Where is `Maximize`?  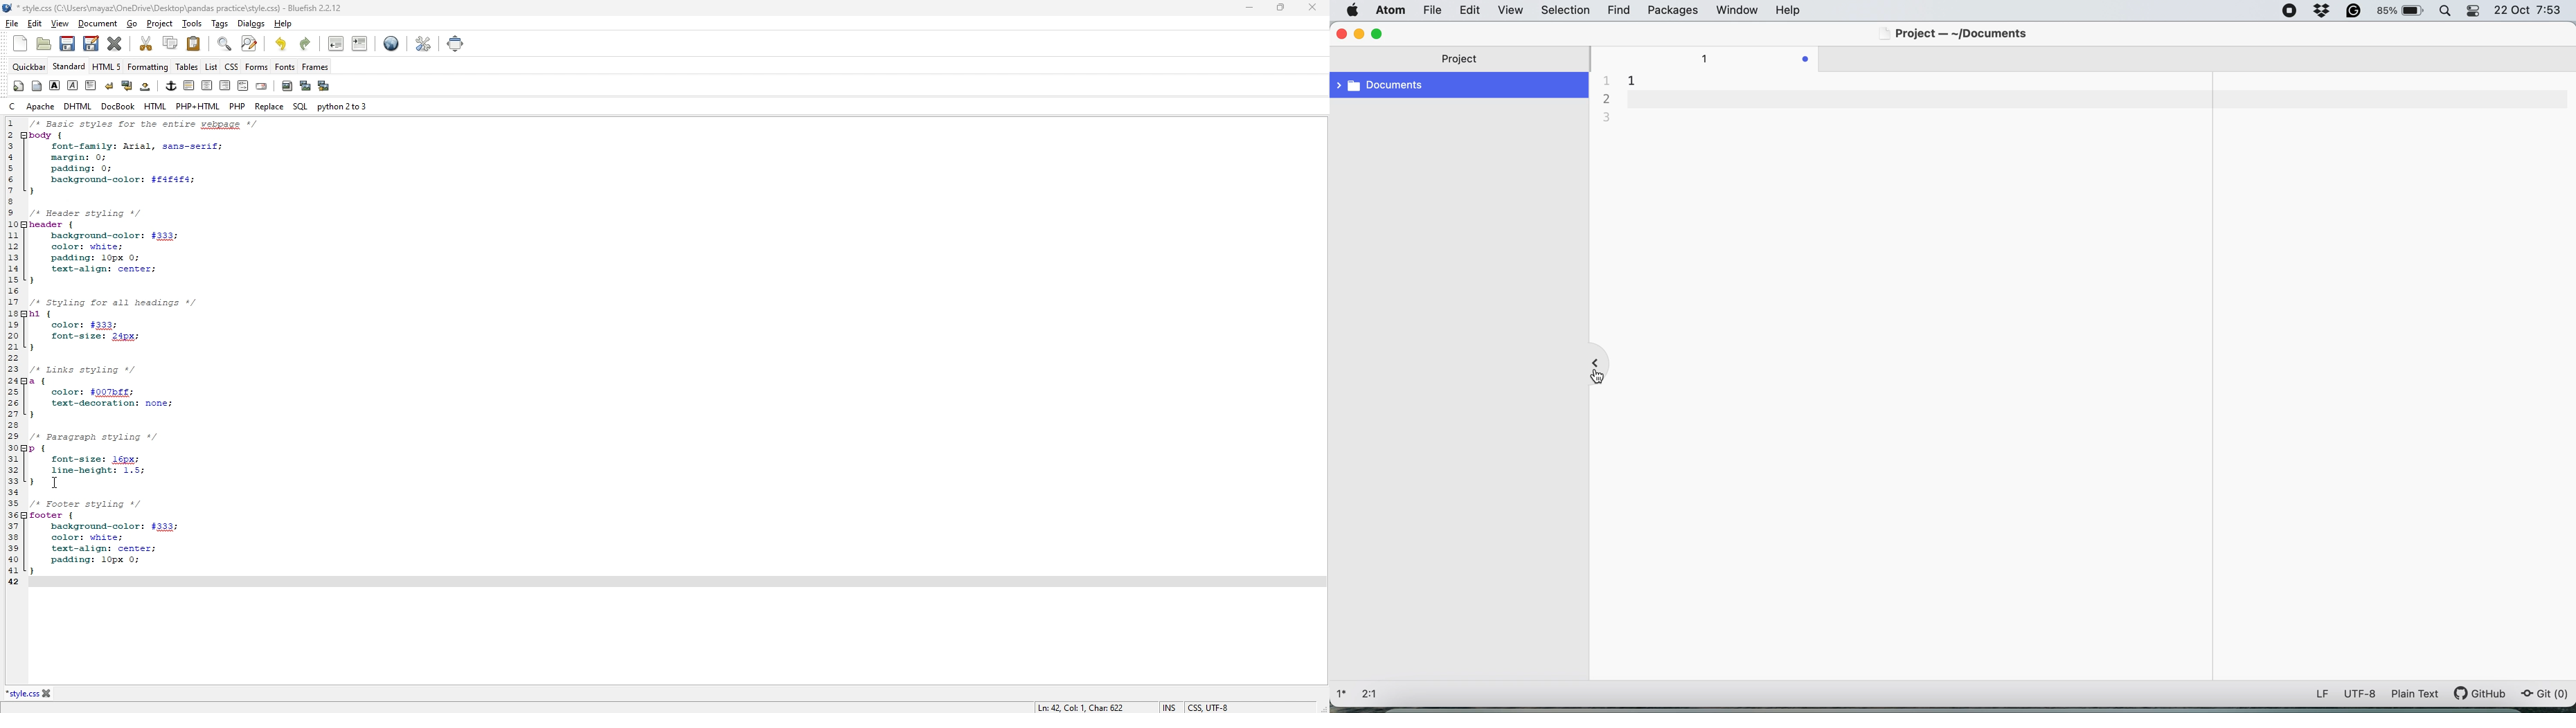
Maximize is located at coordinates (1281, 7).